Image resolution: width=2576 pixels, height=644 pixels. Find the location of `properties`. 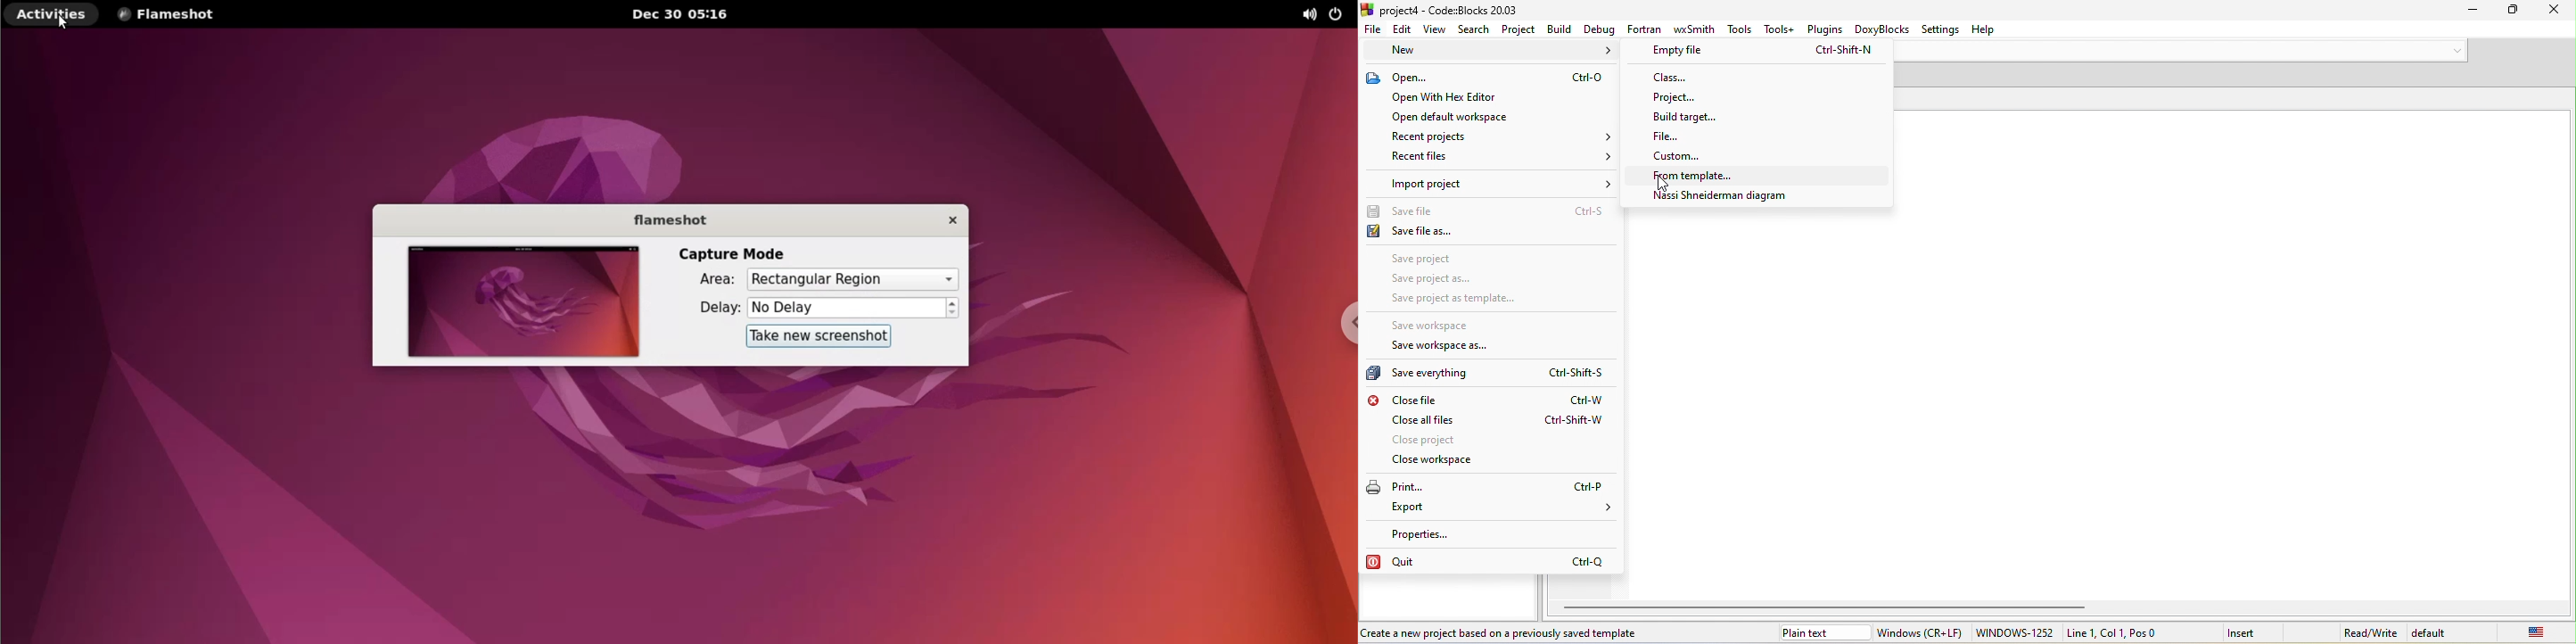

properties is located at coordinates (1431, 535).